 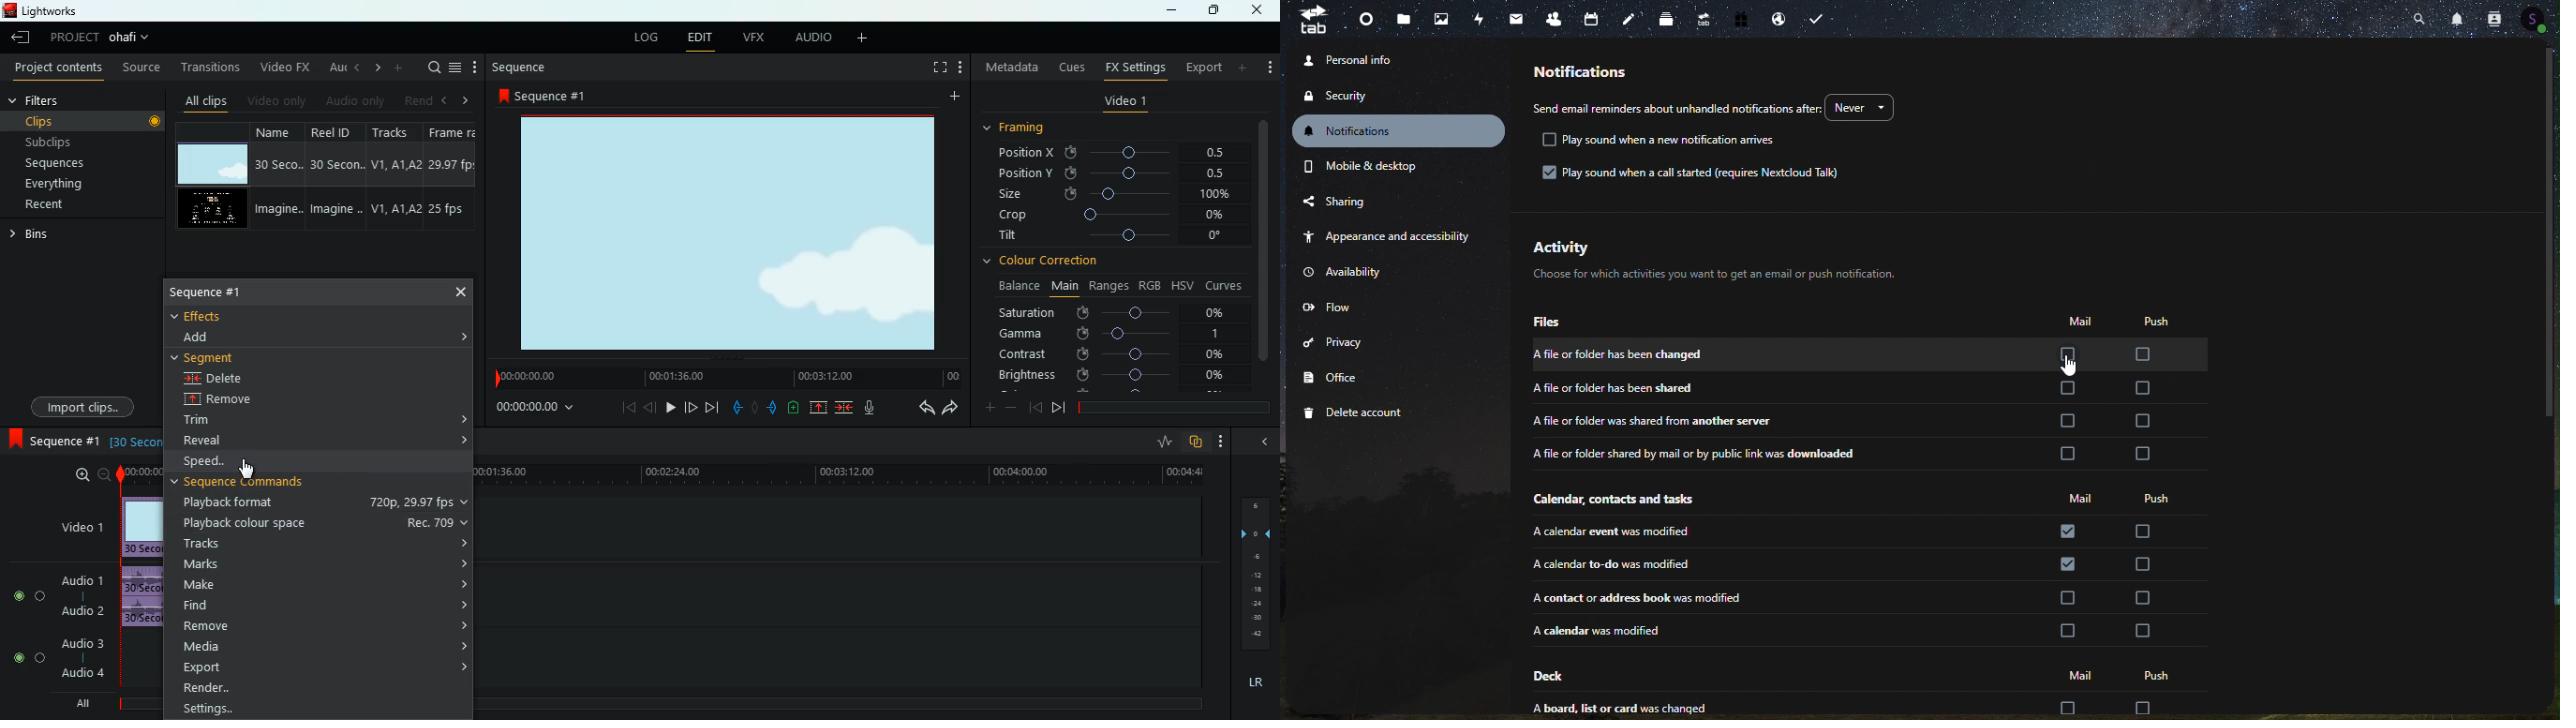 I want to click on Choose for which activities you want to get an email or push notificaton, so click(x=1712, y=274).